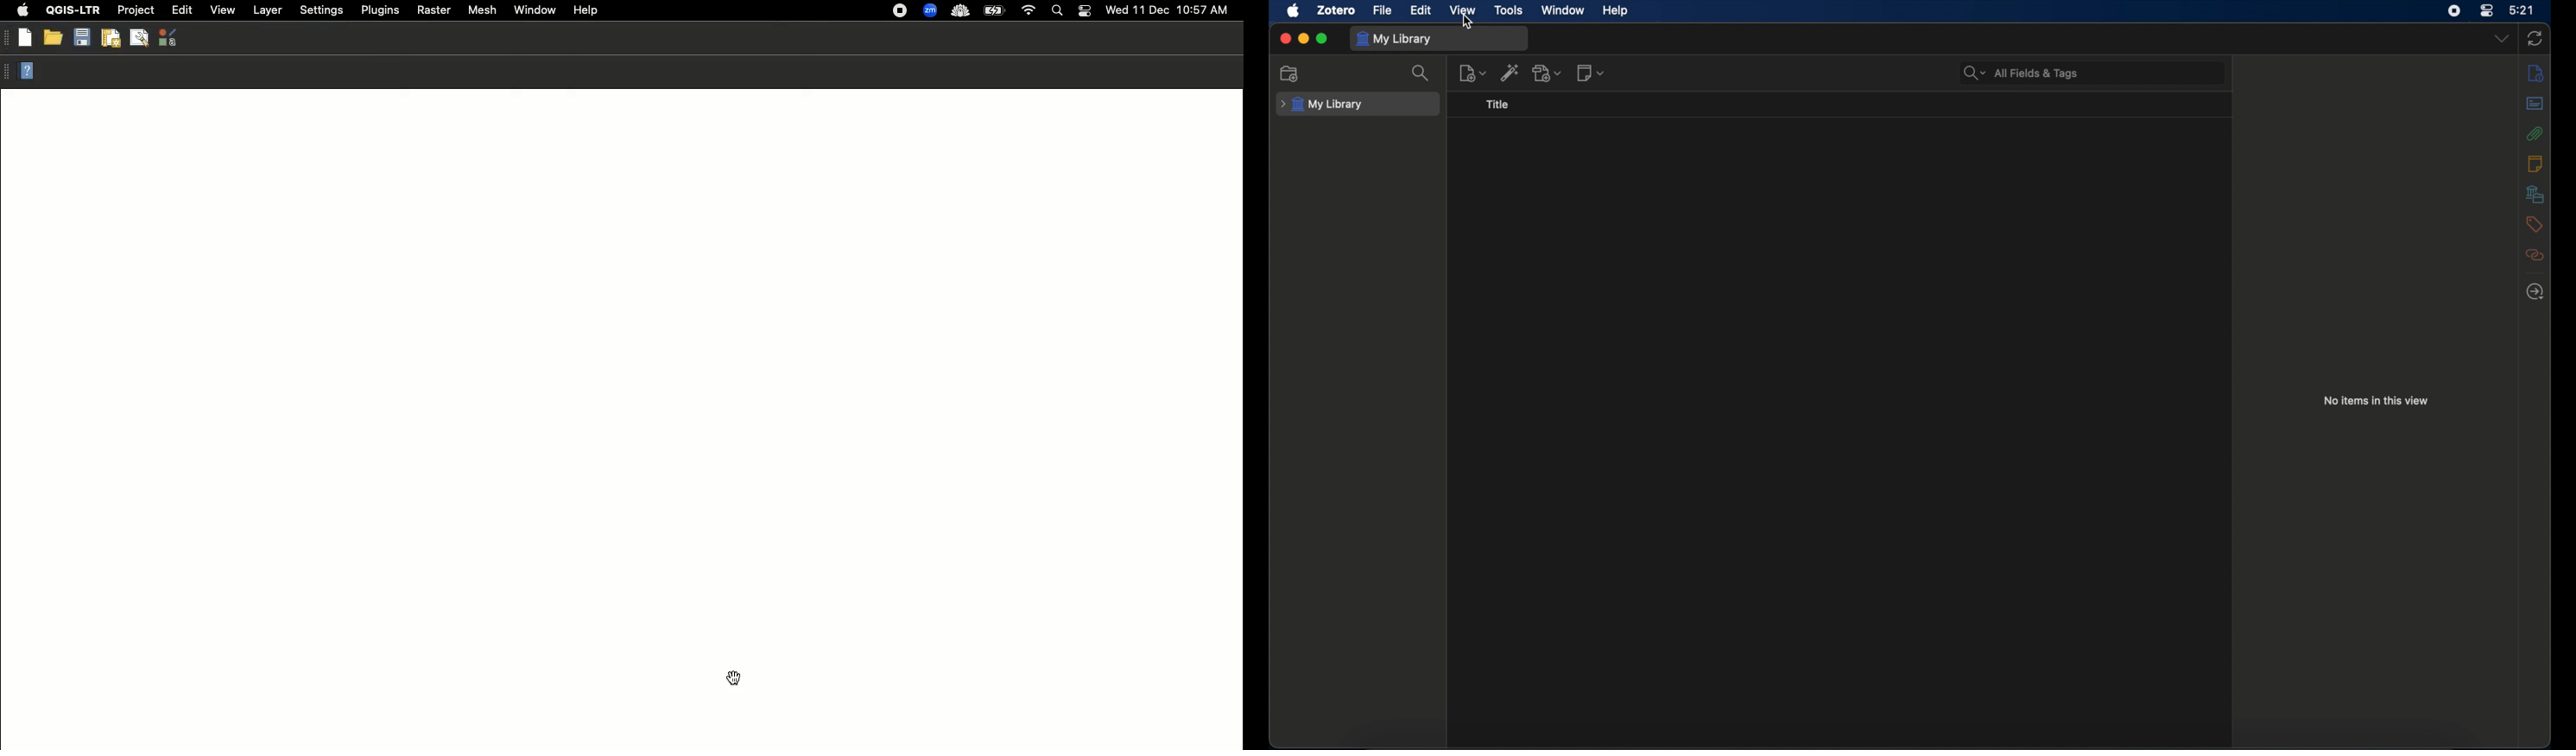 Image resolution: width=2576 pixels, height=756 pixels. What do you see at coordinates (1029, 10) in the screenshot?
I see `Internet` at bounding box center [1029, 10].